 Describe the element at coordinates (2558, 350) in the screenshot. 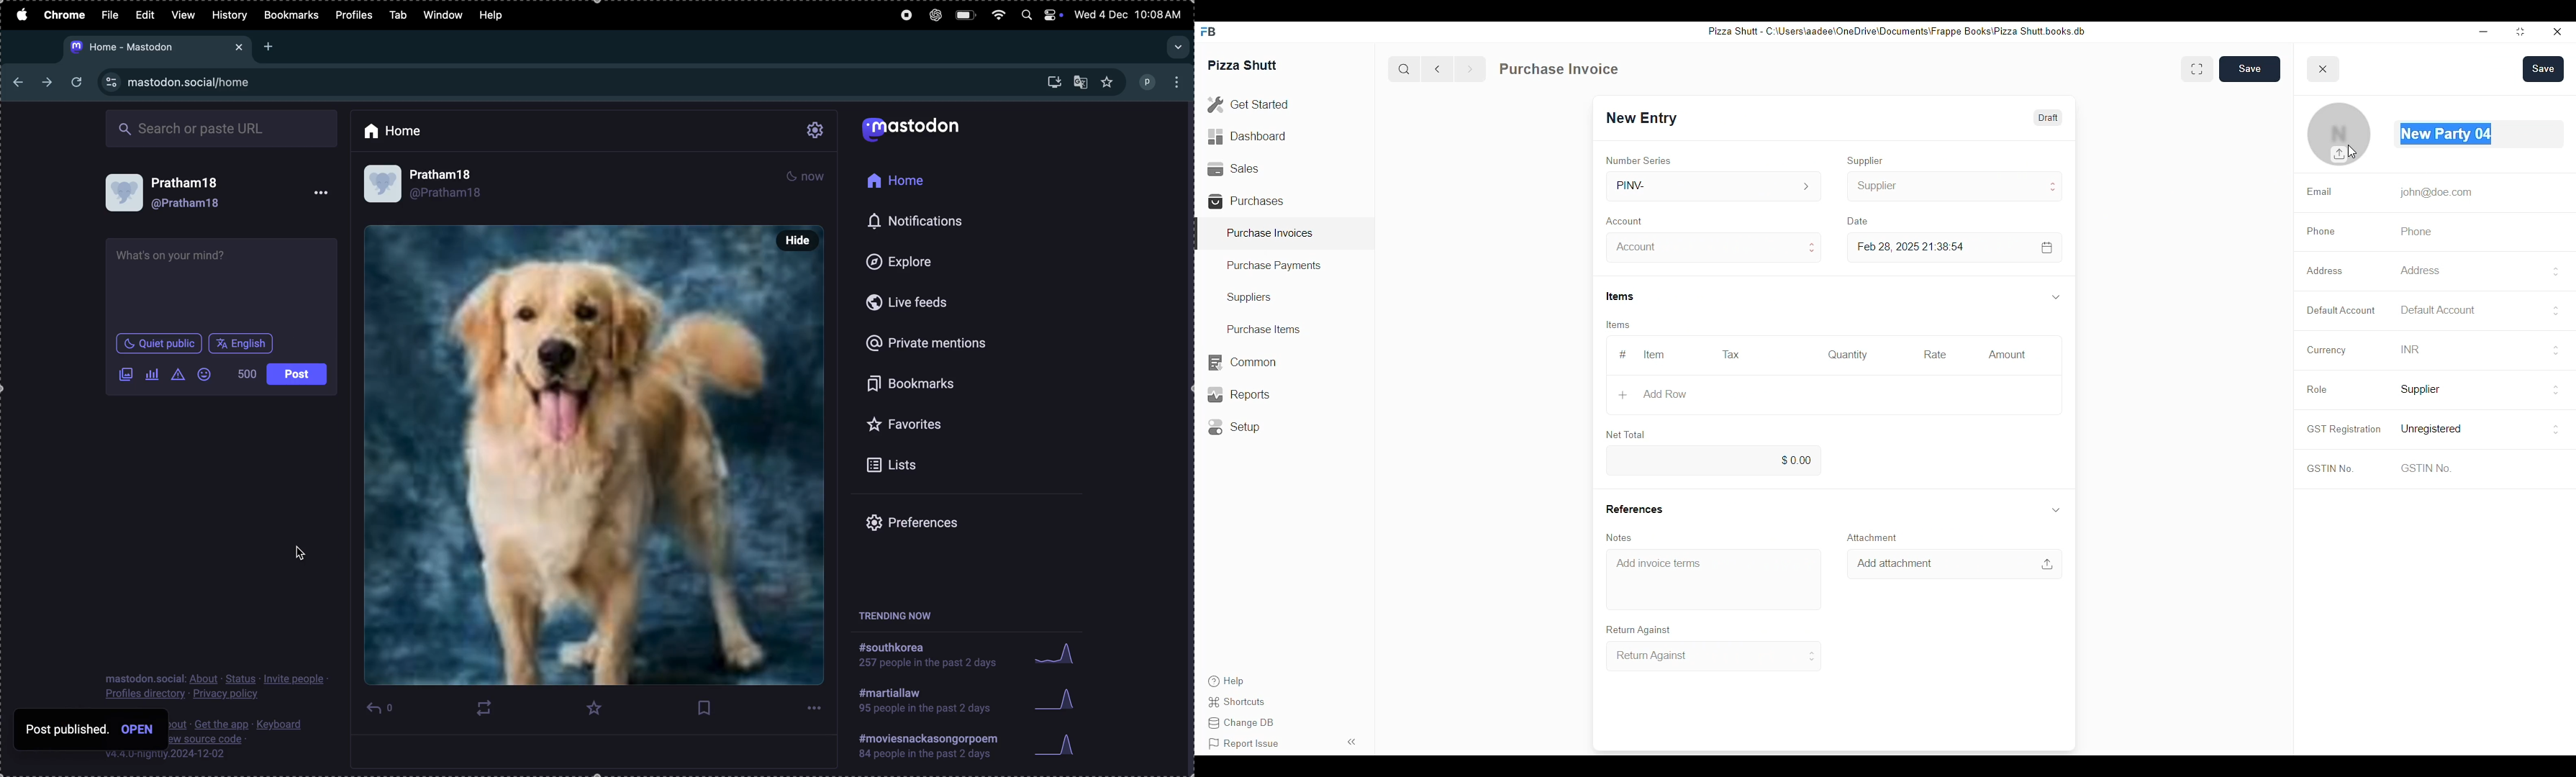

I see `buttons` at that location.